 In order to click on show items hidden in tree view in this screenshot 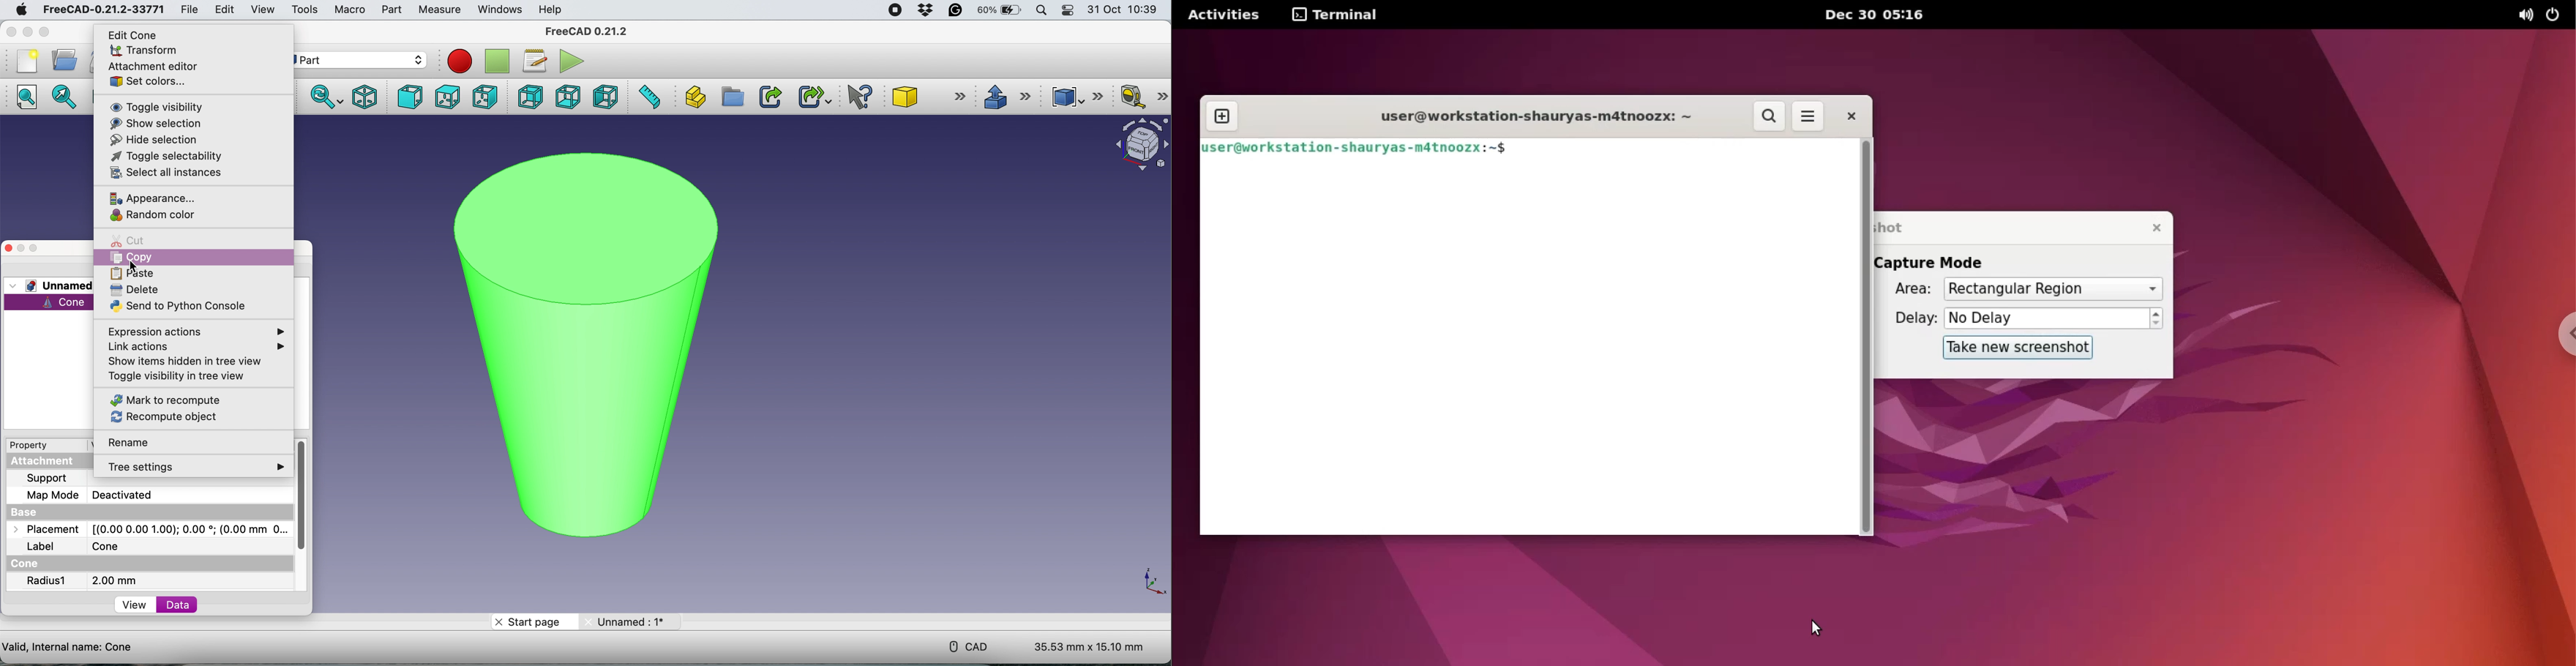, I will do `click(191, 361)`.